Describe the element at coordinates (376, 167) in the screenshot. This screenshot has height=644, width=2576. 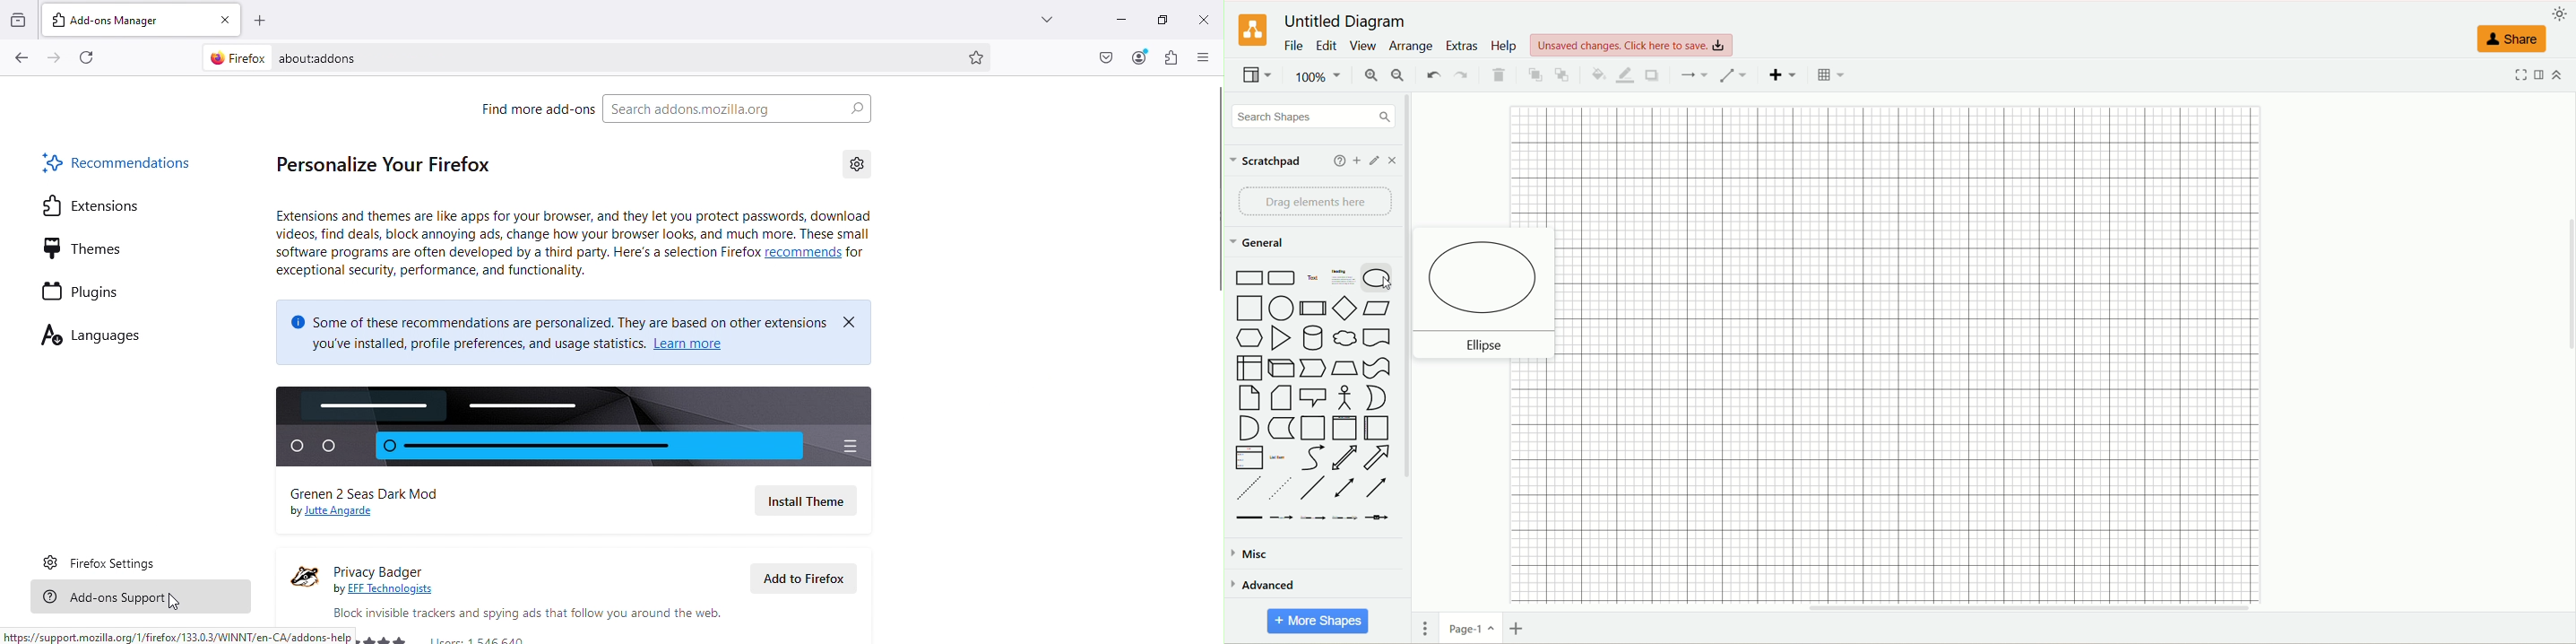
I see `Personalize your firefox` at that location.